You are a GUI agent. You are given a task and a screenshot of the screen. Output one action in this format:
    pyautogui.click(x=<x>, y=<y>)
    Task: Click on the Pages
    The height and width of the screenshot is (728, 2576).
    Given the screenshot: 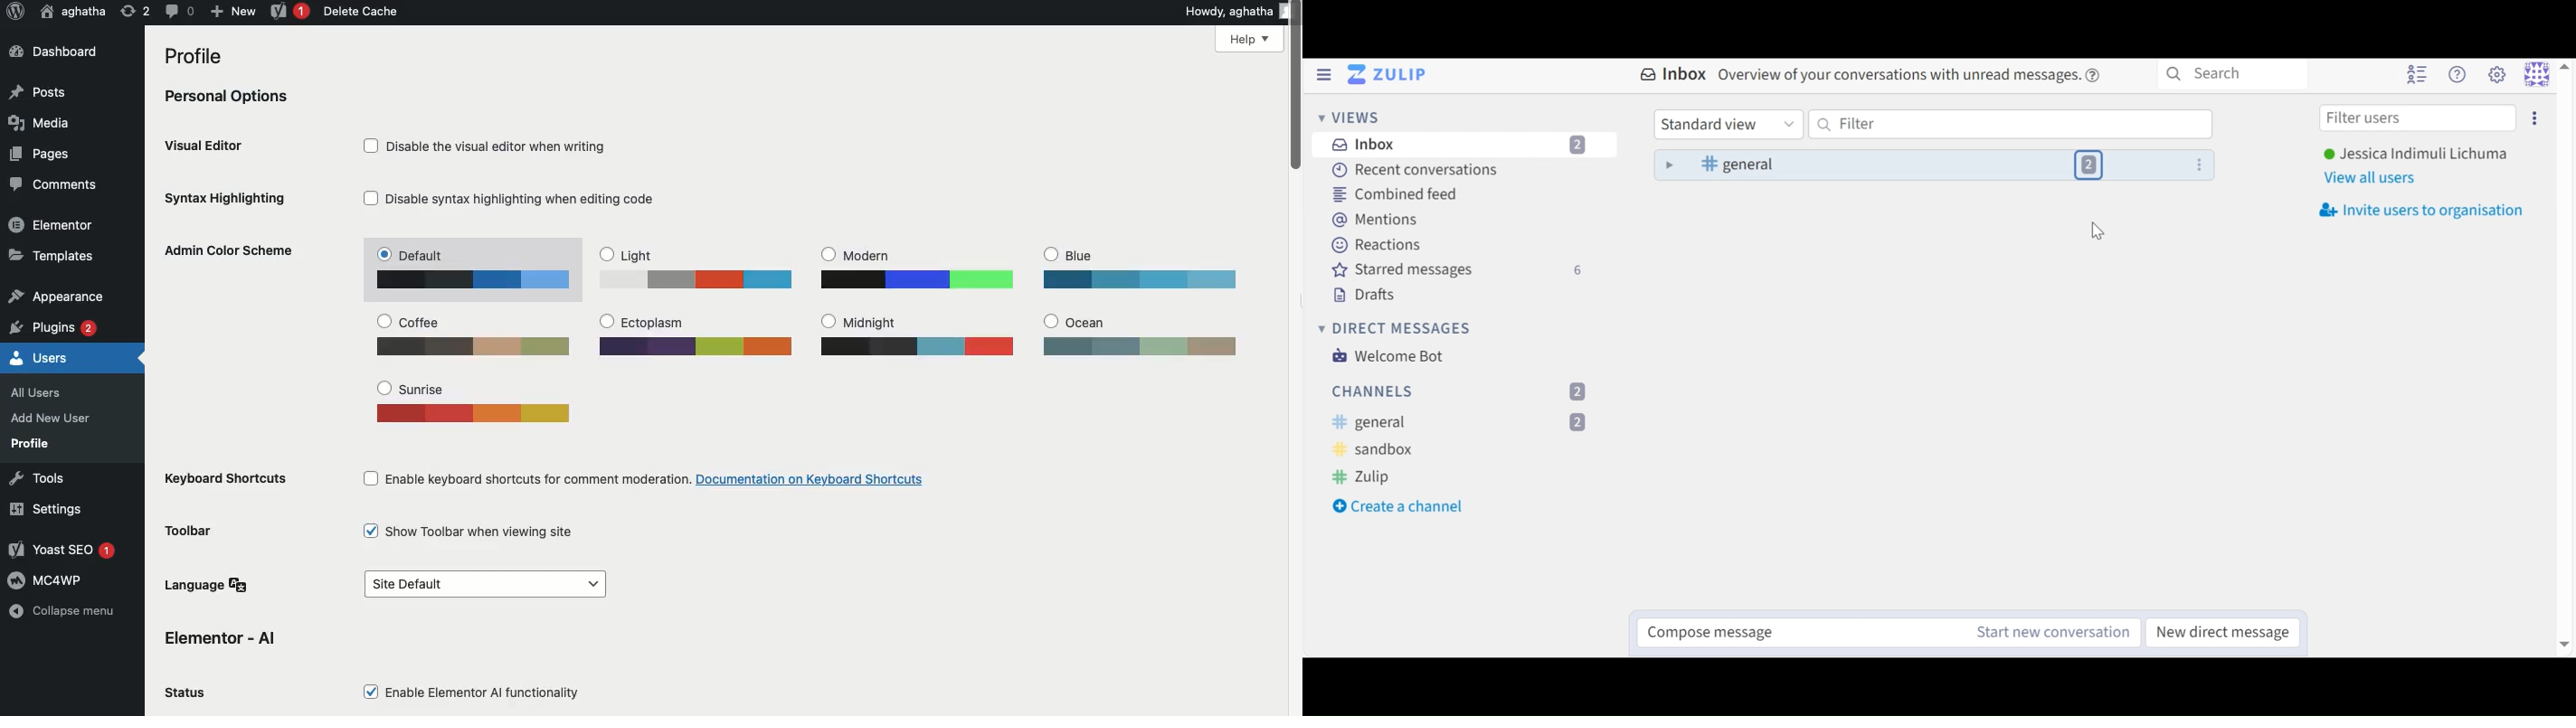 What is the action you would take?
    pyautogui.click(x=42, y=153)
    